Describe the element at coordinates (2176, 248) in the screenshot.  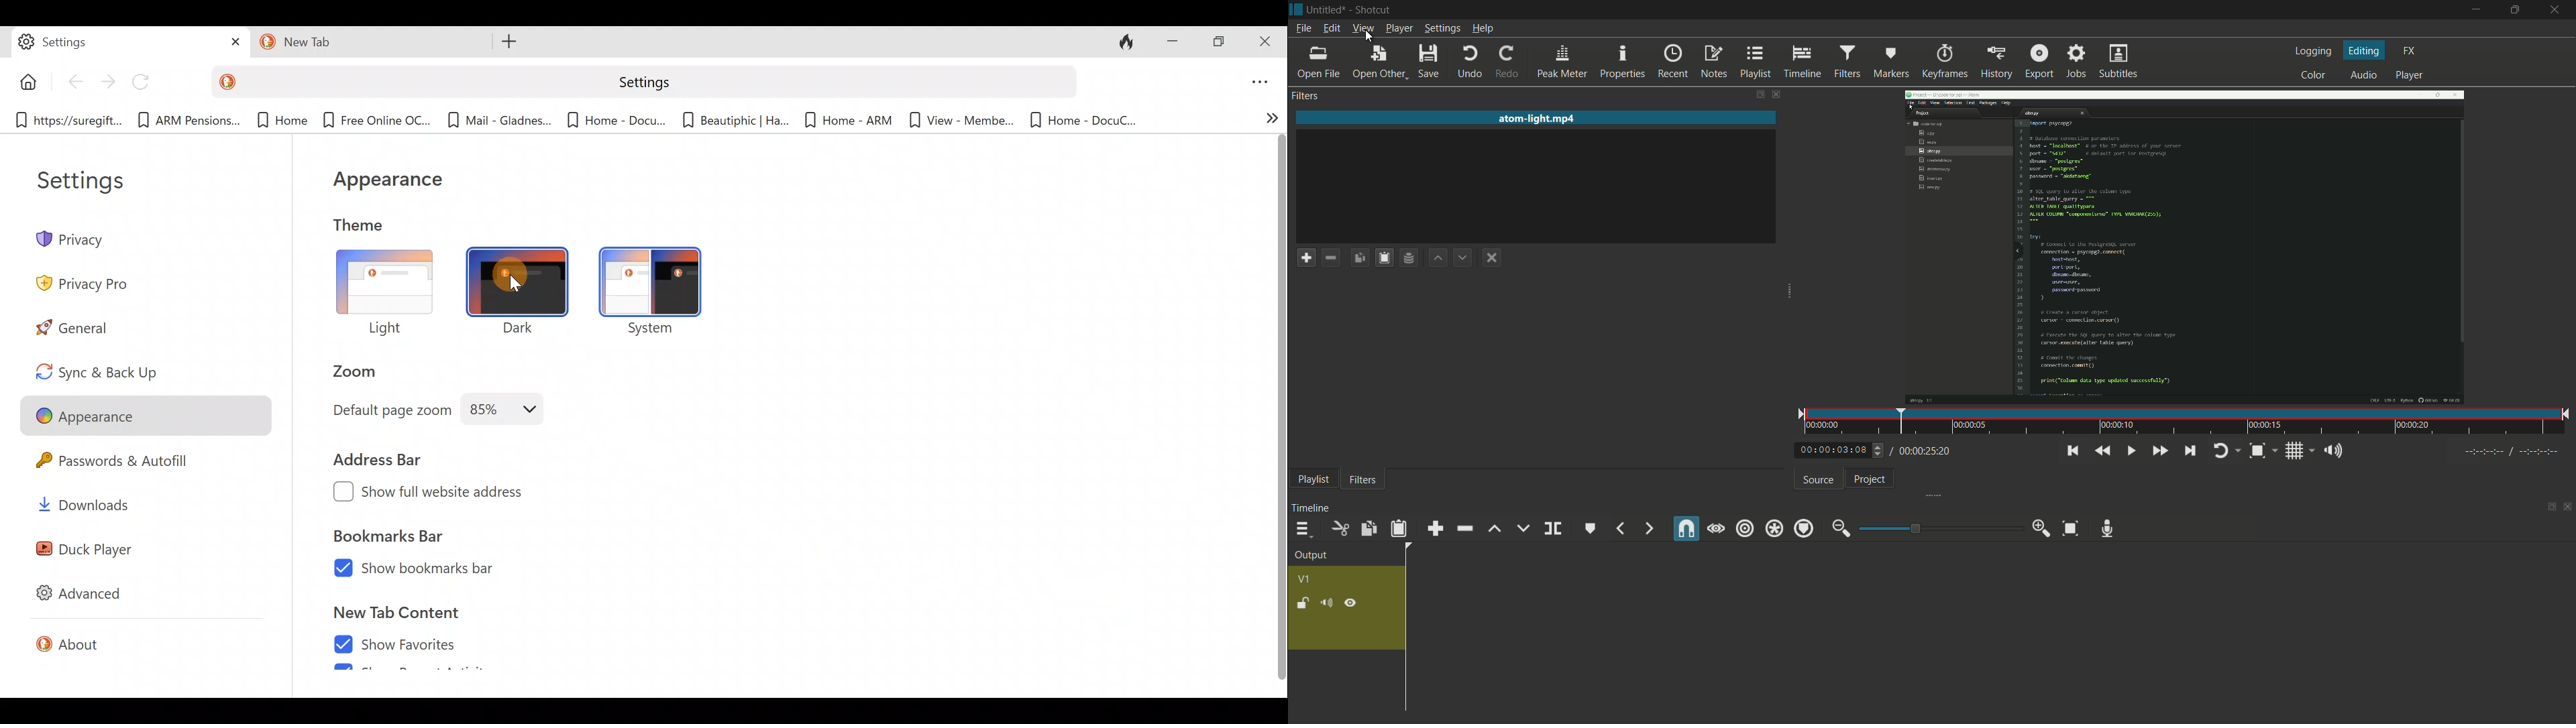
I see `imported video` at that location.